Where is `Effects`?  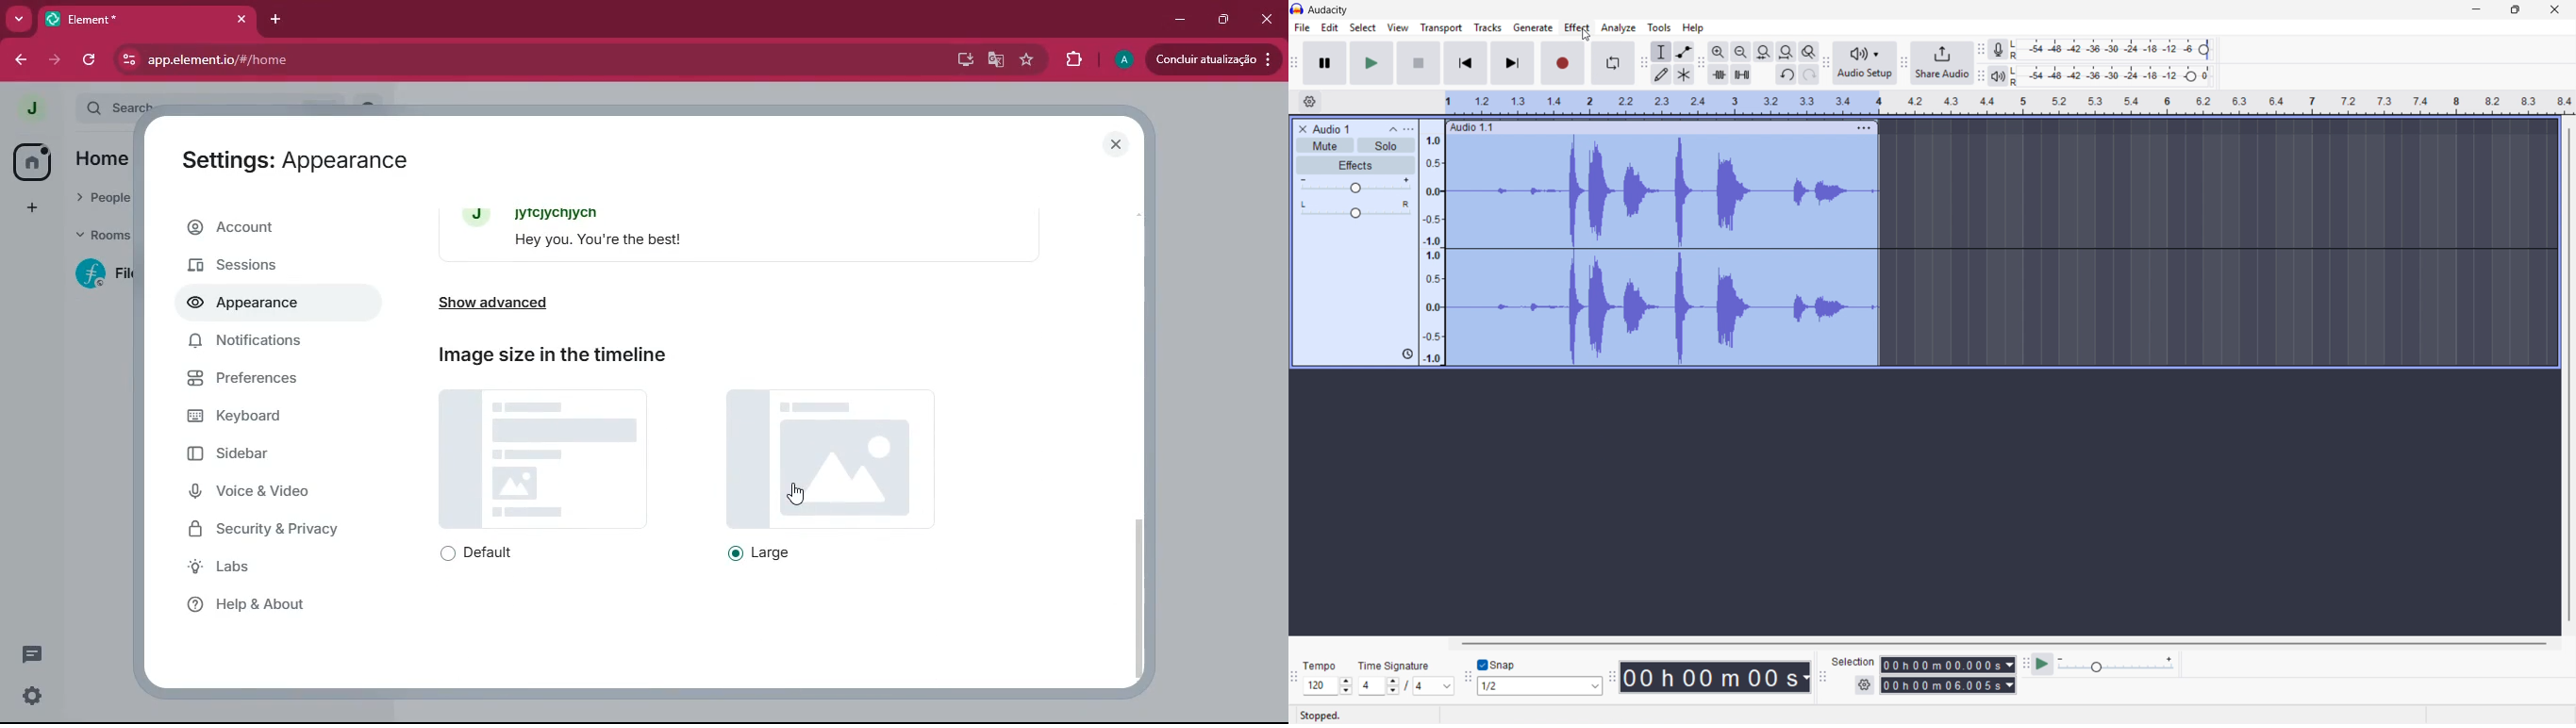 Effects is located at coordinates (1356, 166).